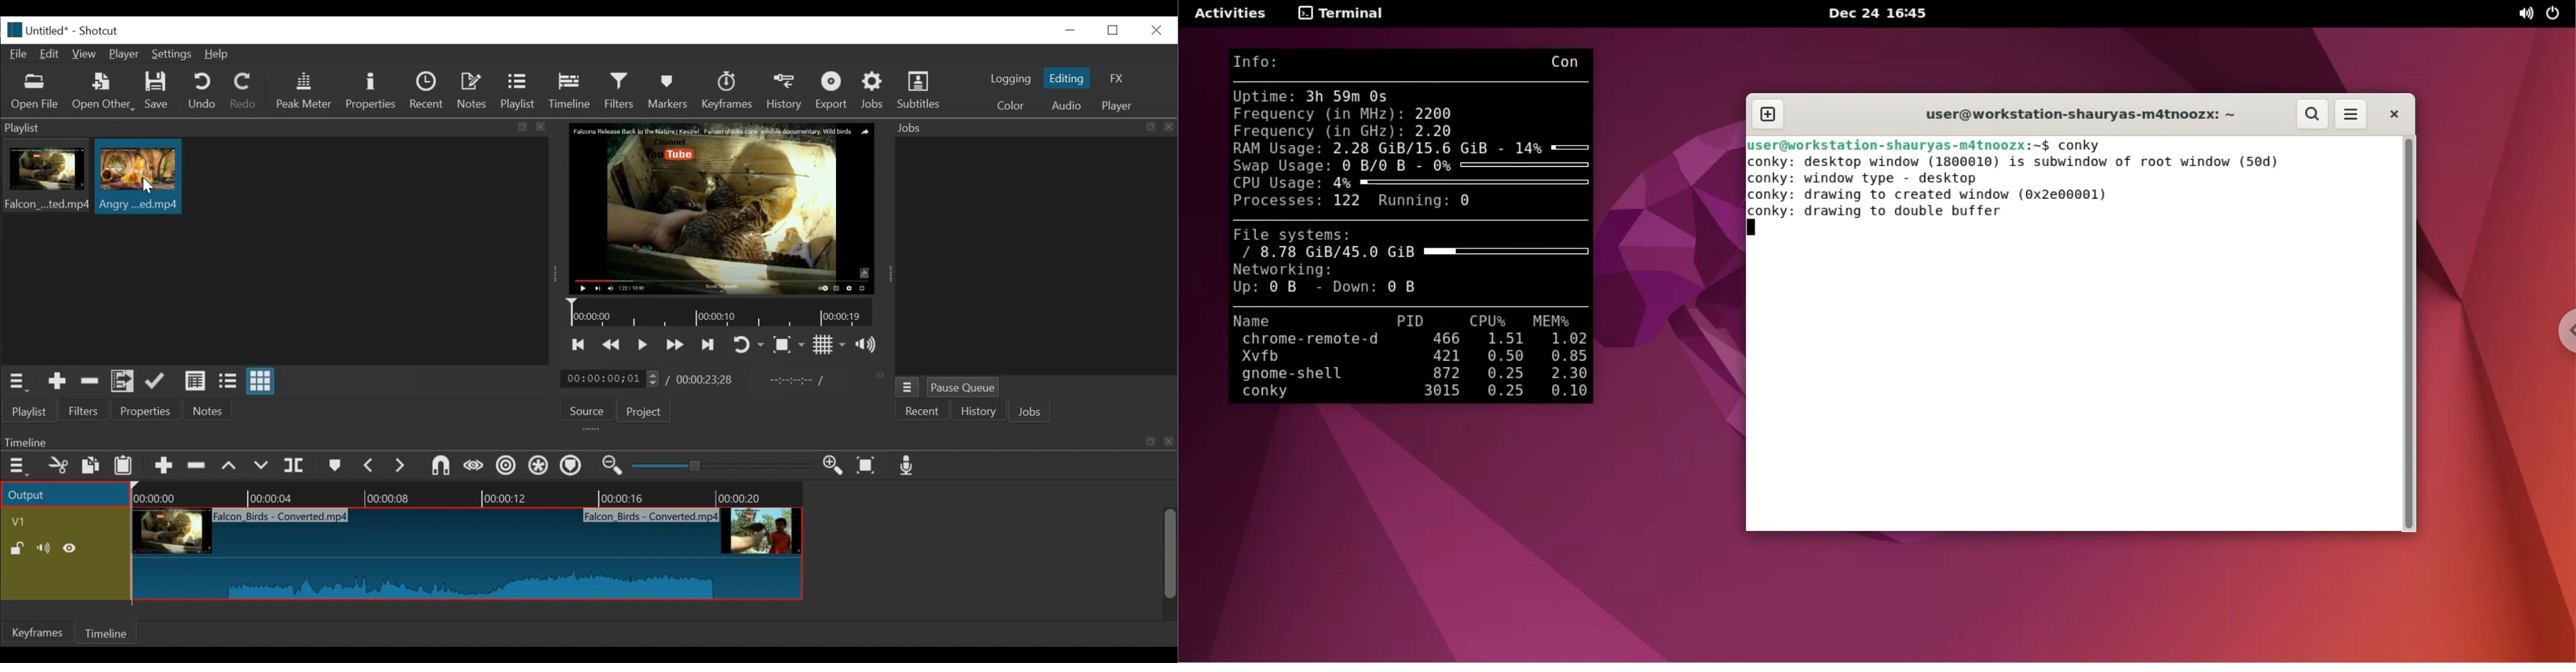 The height and width of the screenshot is (672, 2576). I want to click on Pause Queue, so click(964, 390).